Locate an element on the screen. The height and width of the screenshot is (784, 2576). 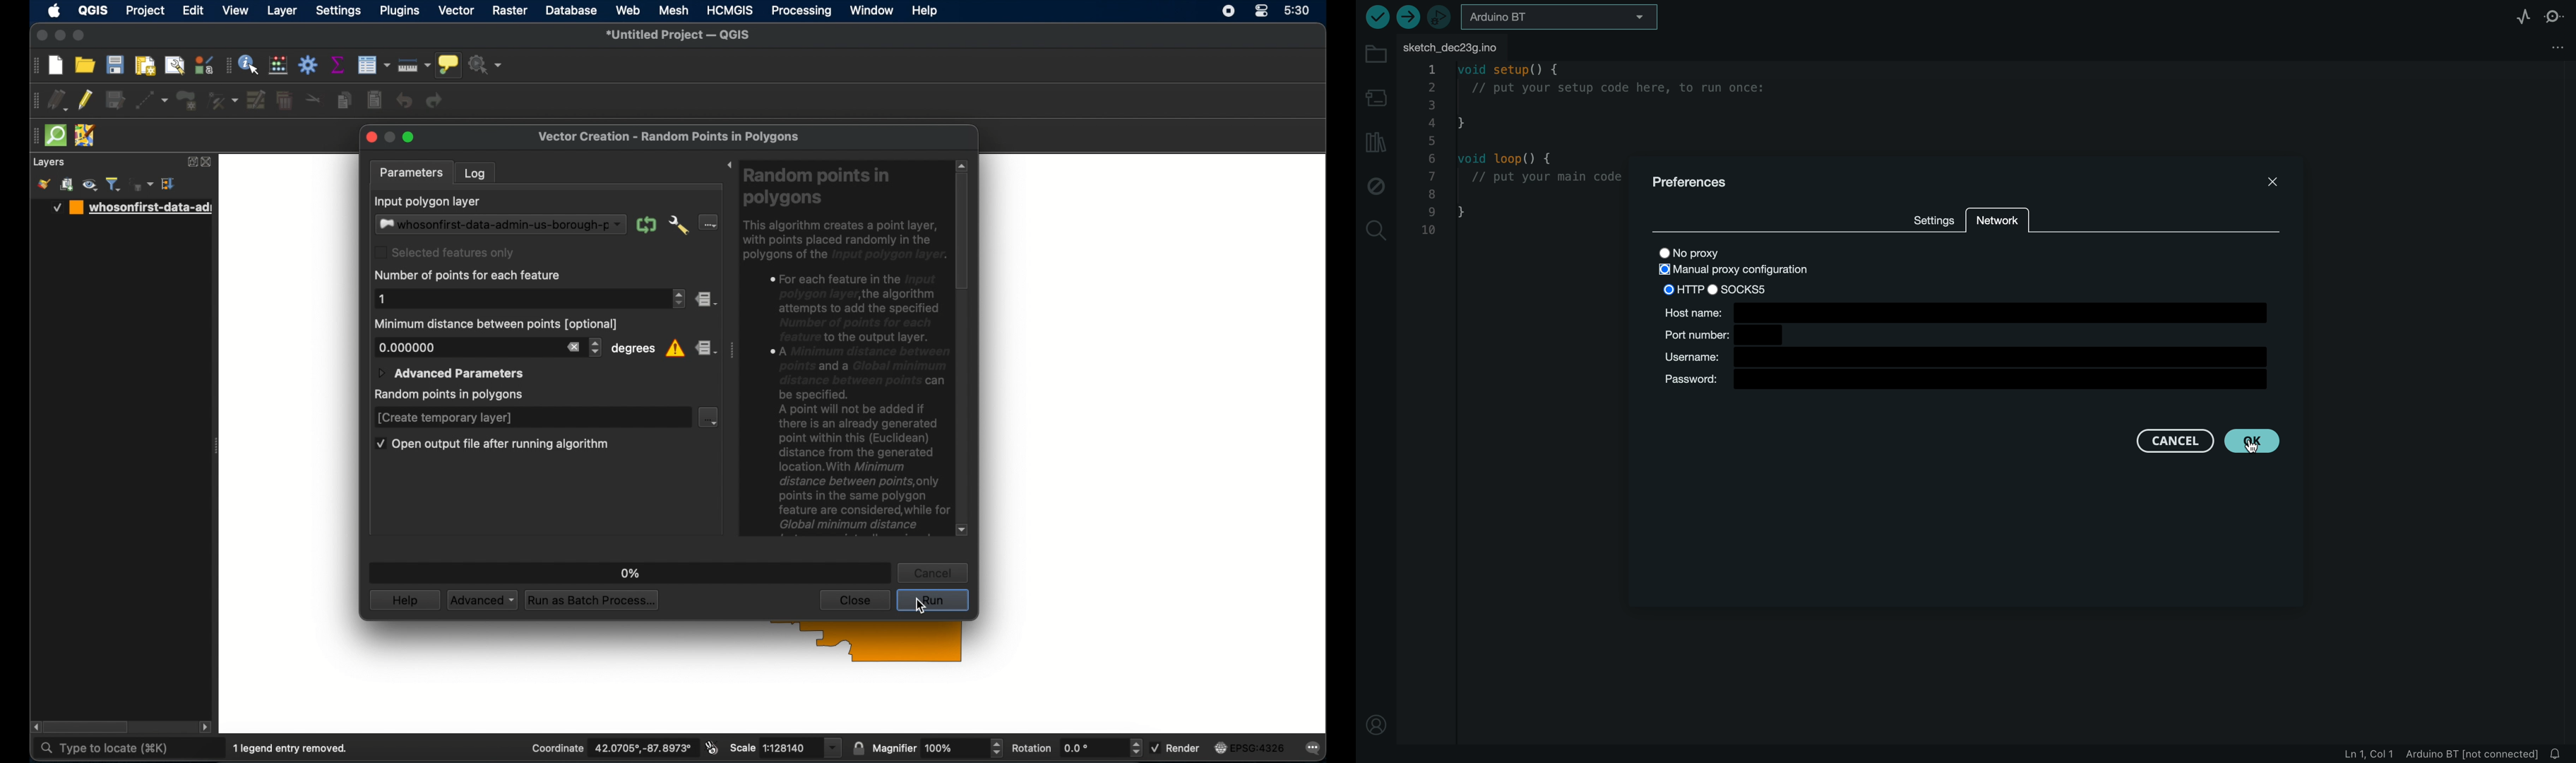
drag handle is located at coordinates (227, 65).